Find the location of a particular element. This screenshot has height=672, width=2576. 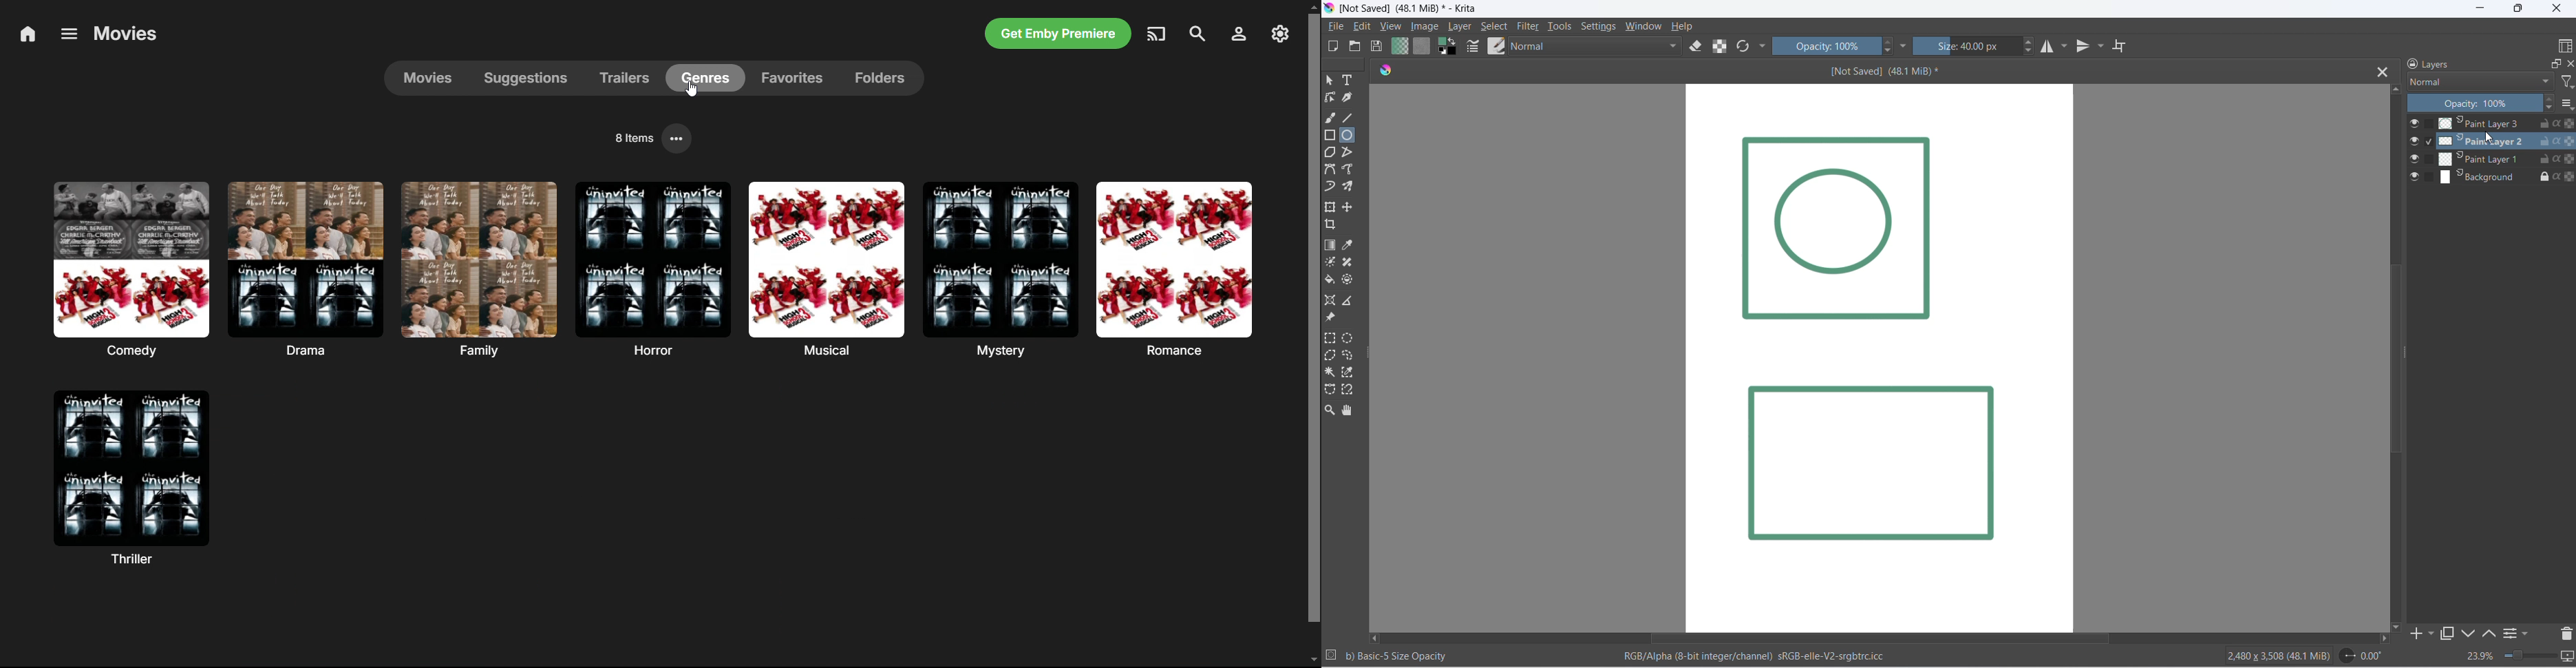

favorites is located at coordinates (794, 79).